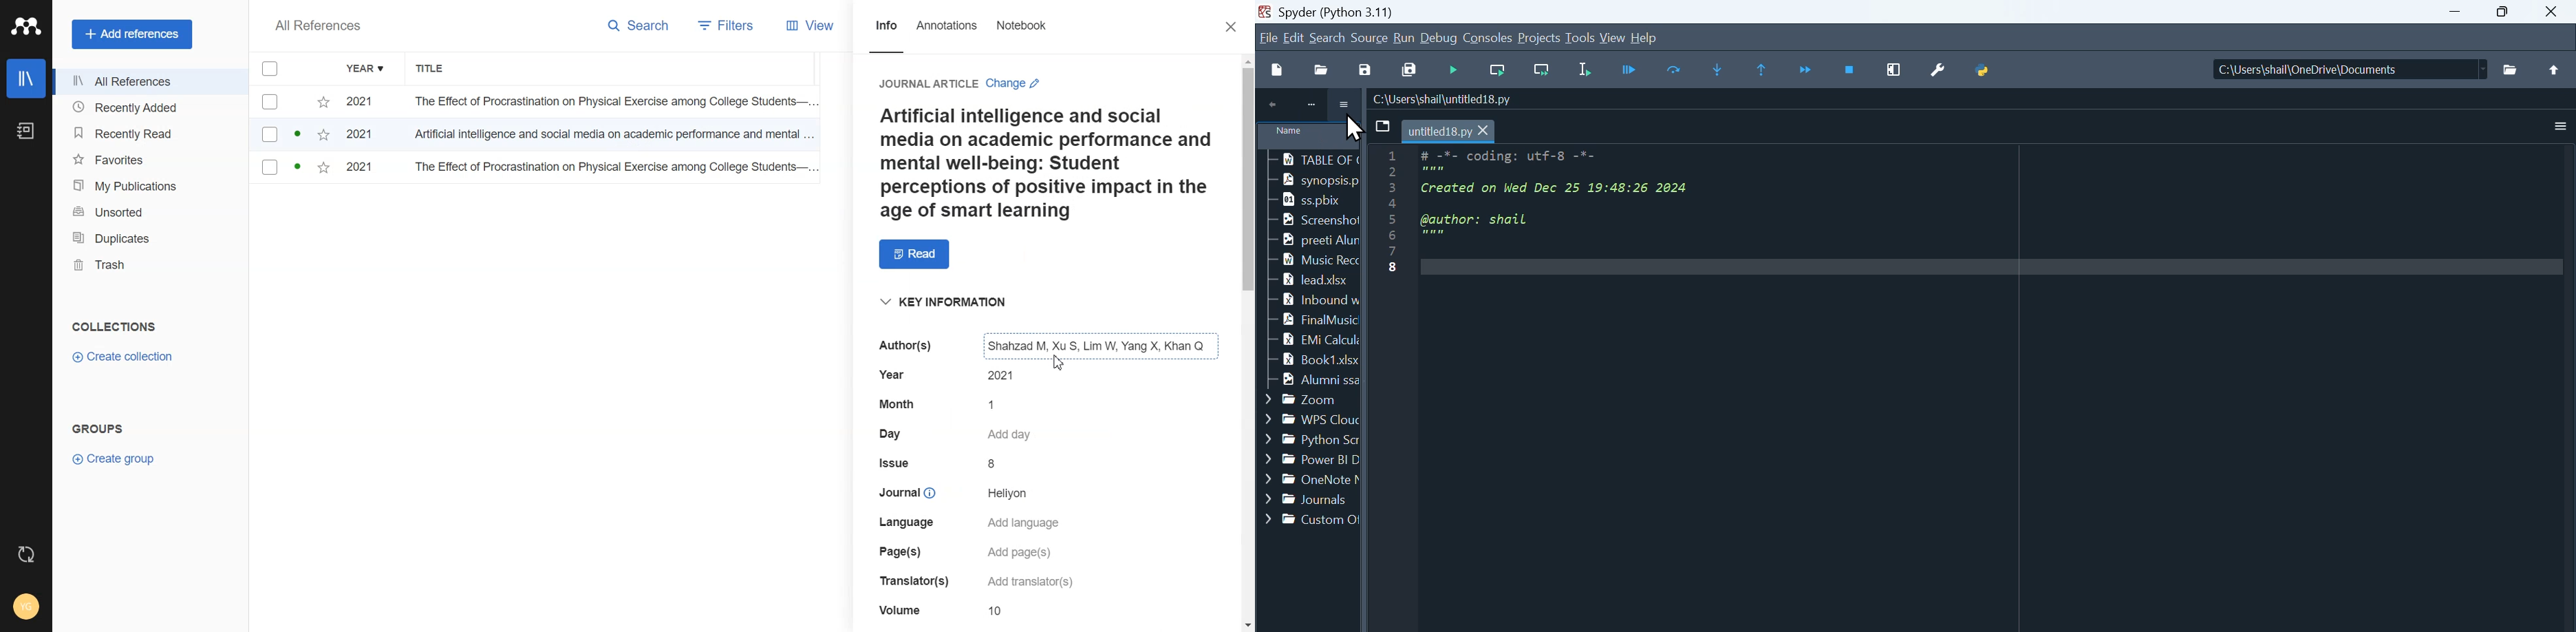  I want to click on Logo, so click(26, 27).